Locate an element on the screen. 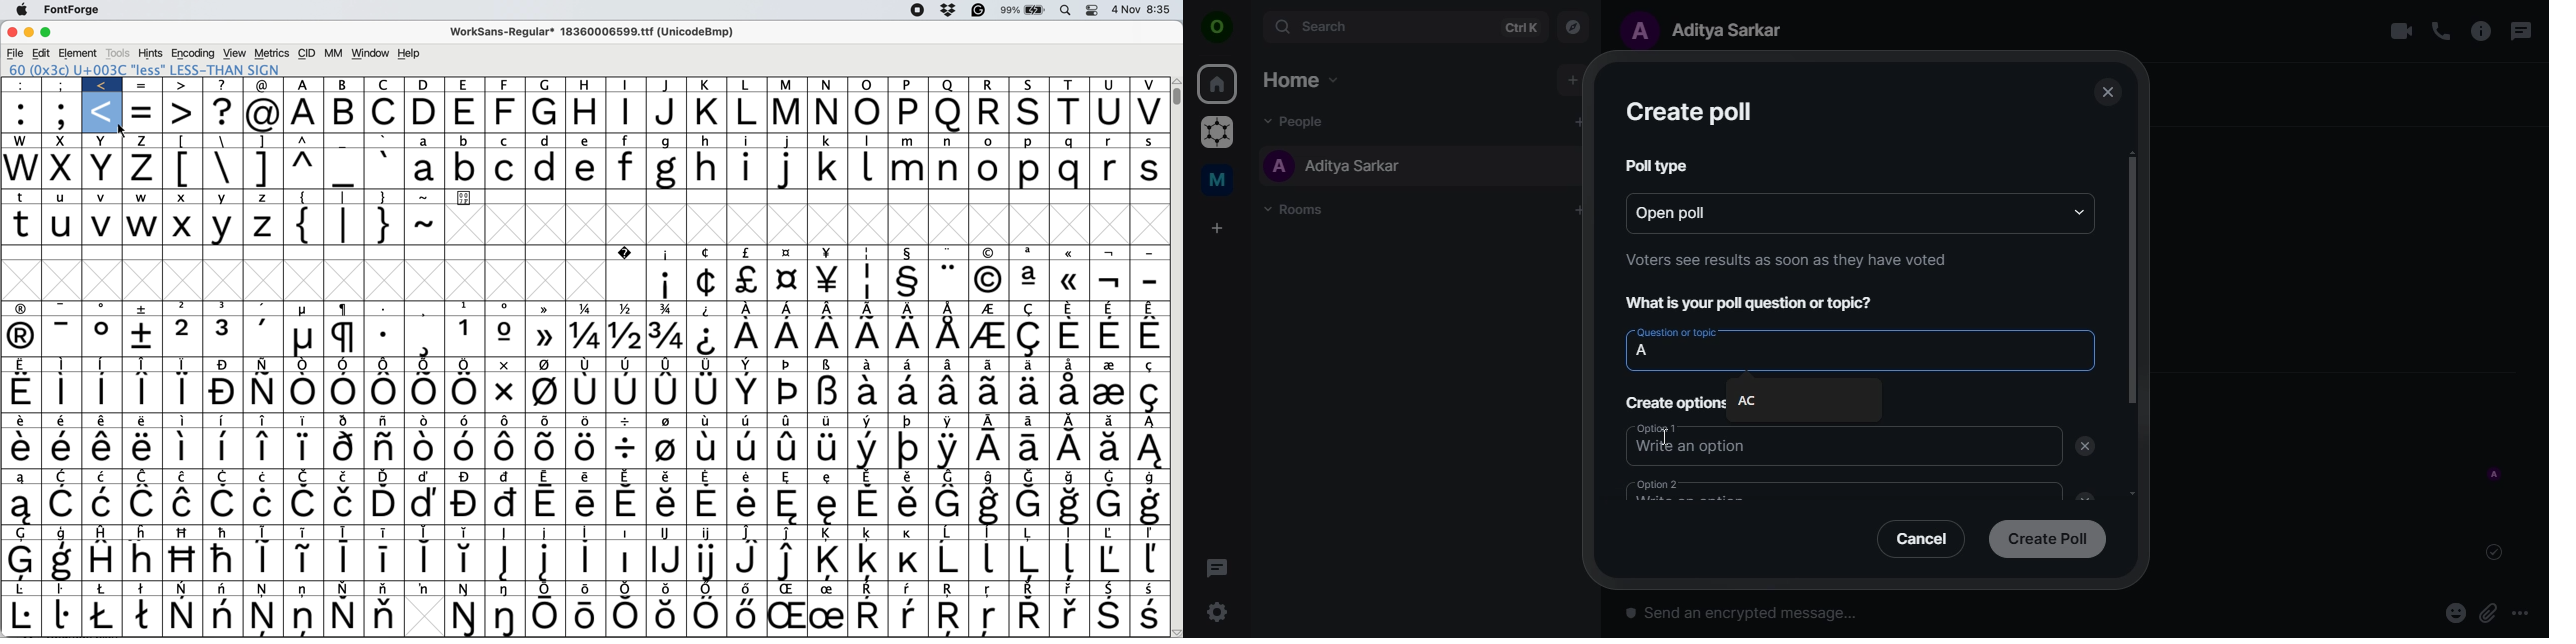 The height and width of the screenshot is (644, 2576). Symbol is located at coordinates (1029, 310).